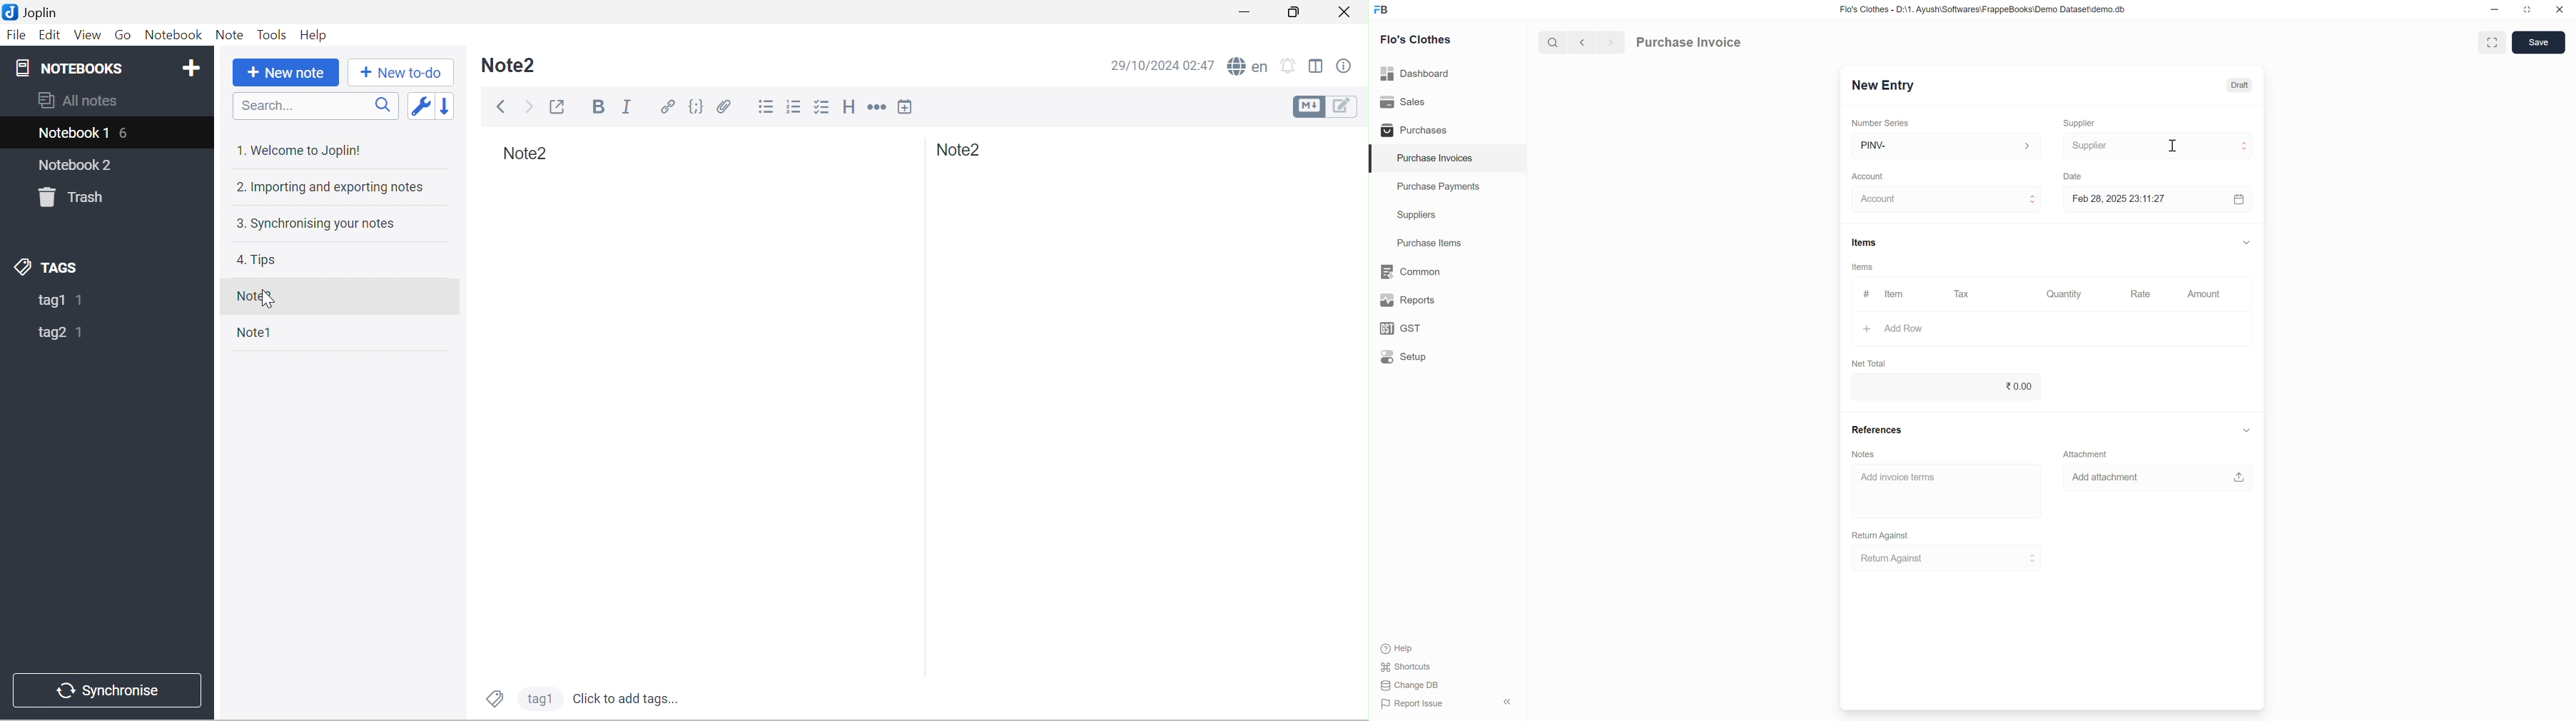 Image resolution: width=2576 pixels, height=728 pixels. I want to click on Flo's Clothes - D:\1. Ayush\Softwares\FrappeBooks\Demo Dataset\demo.db, so click(1983, 9).